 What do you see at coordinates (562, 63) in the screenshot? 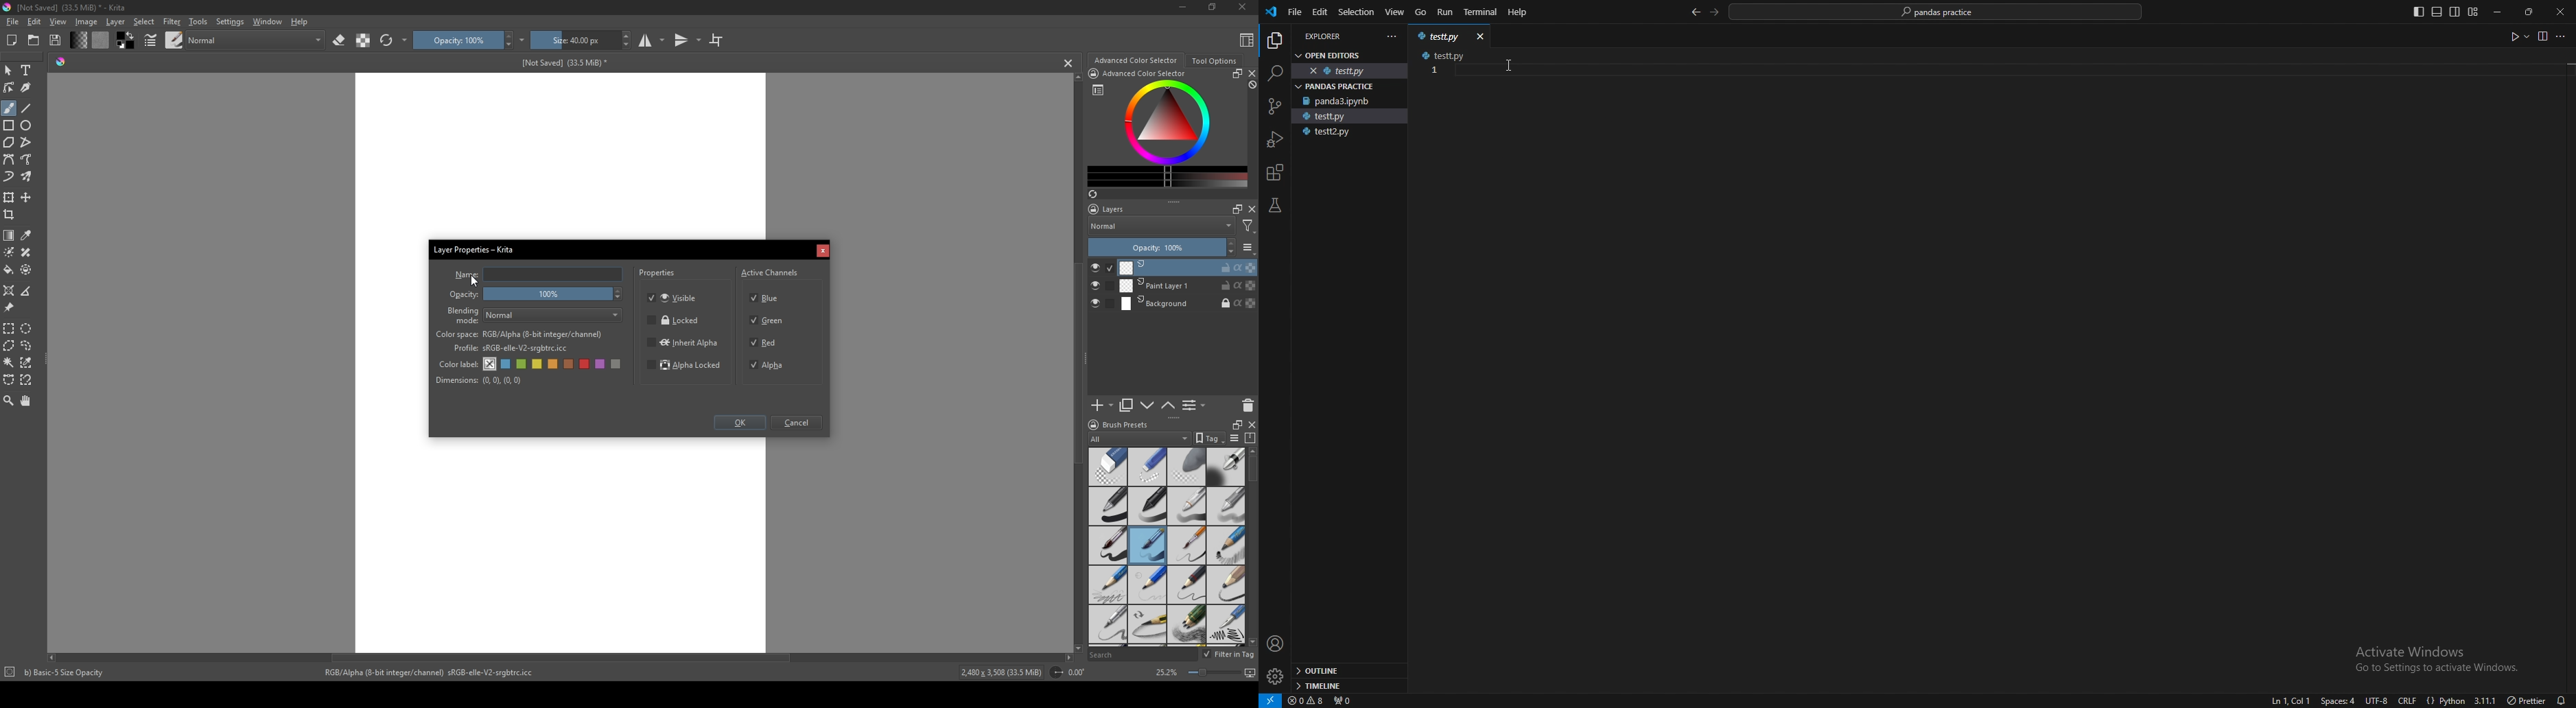
I see `[Not Saved] (33.5 MiB)` at bounding box center [562, 63].